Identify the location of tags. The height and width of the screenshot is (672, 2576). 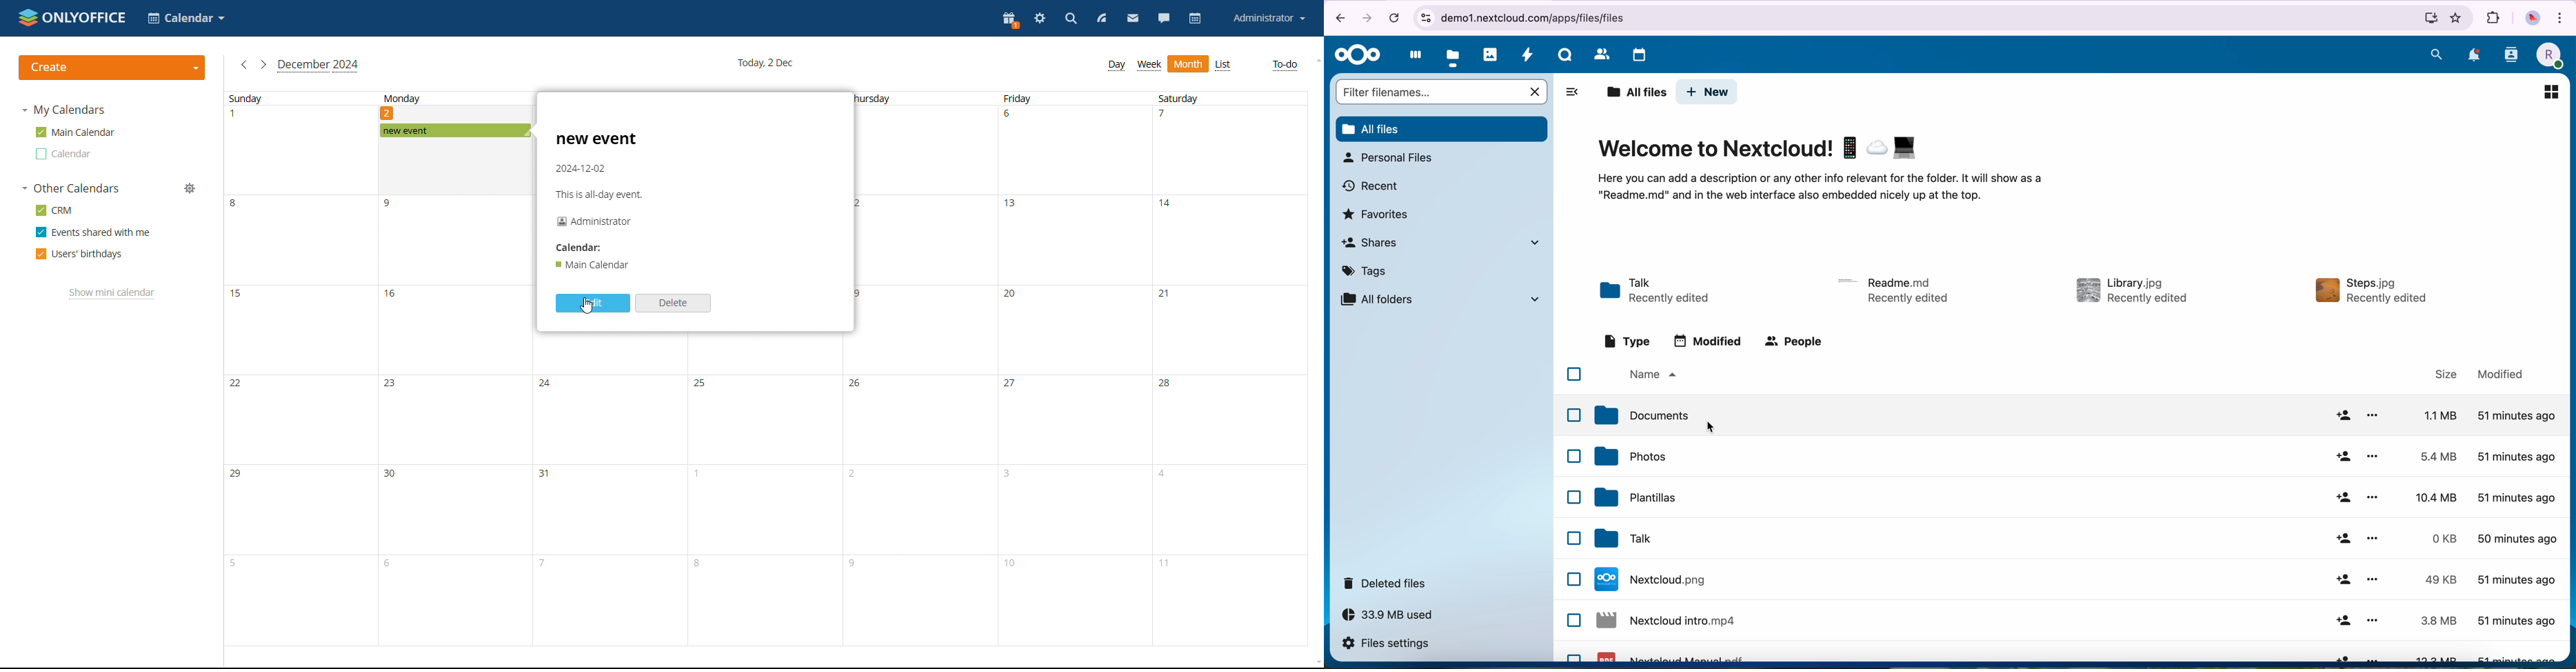
(1367, 269).